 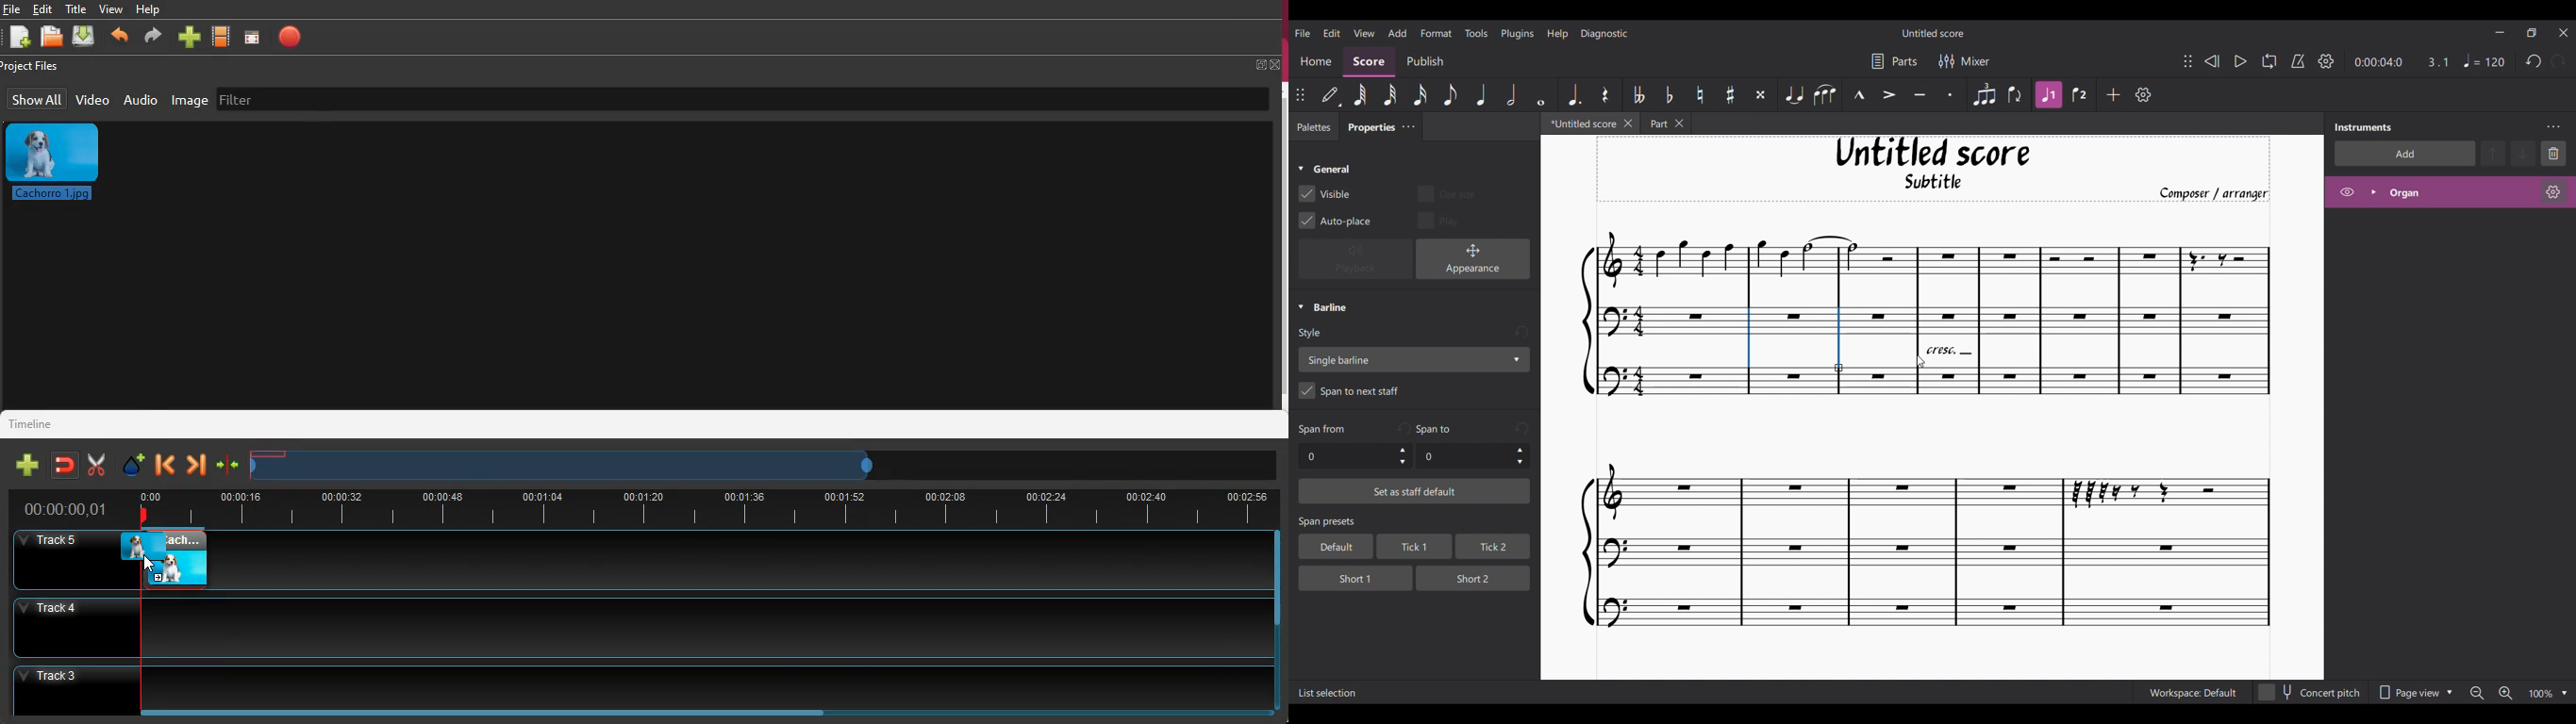 I want to click on Expand Organ, so click(x=2373, y=192).